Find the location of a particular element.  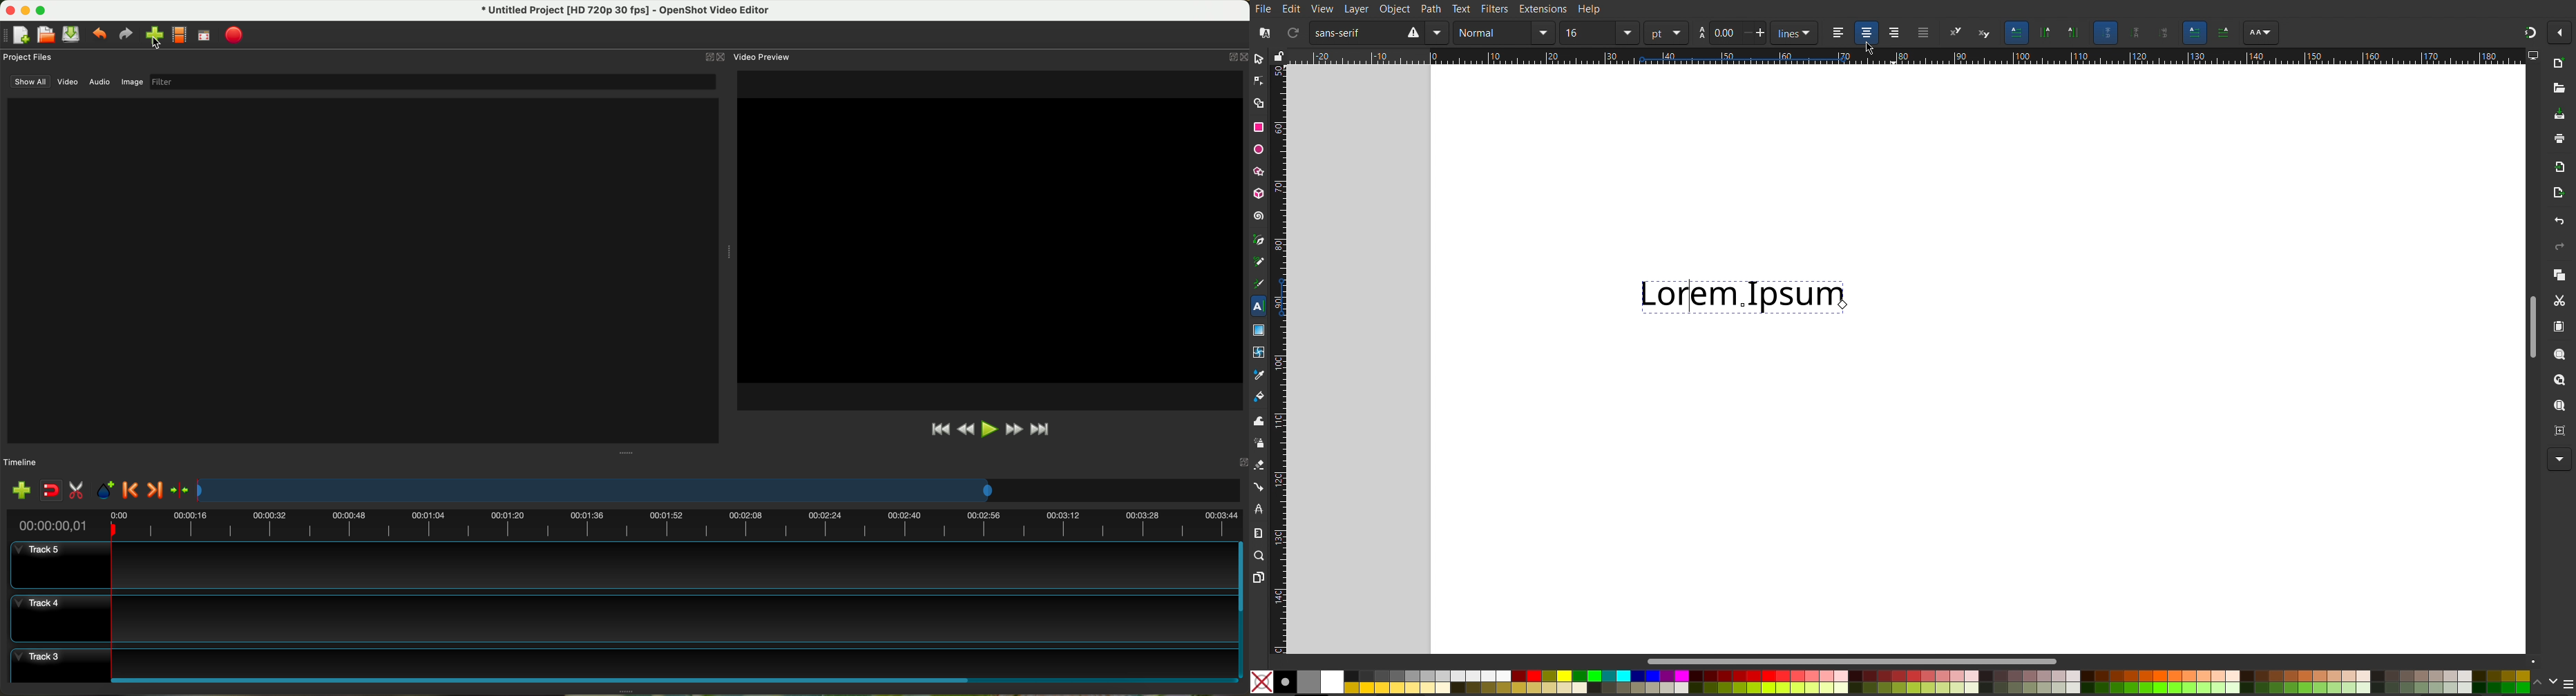

save project is located at coordinates (72, 35).